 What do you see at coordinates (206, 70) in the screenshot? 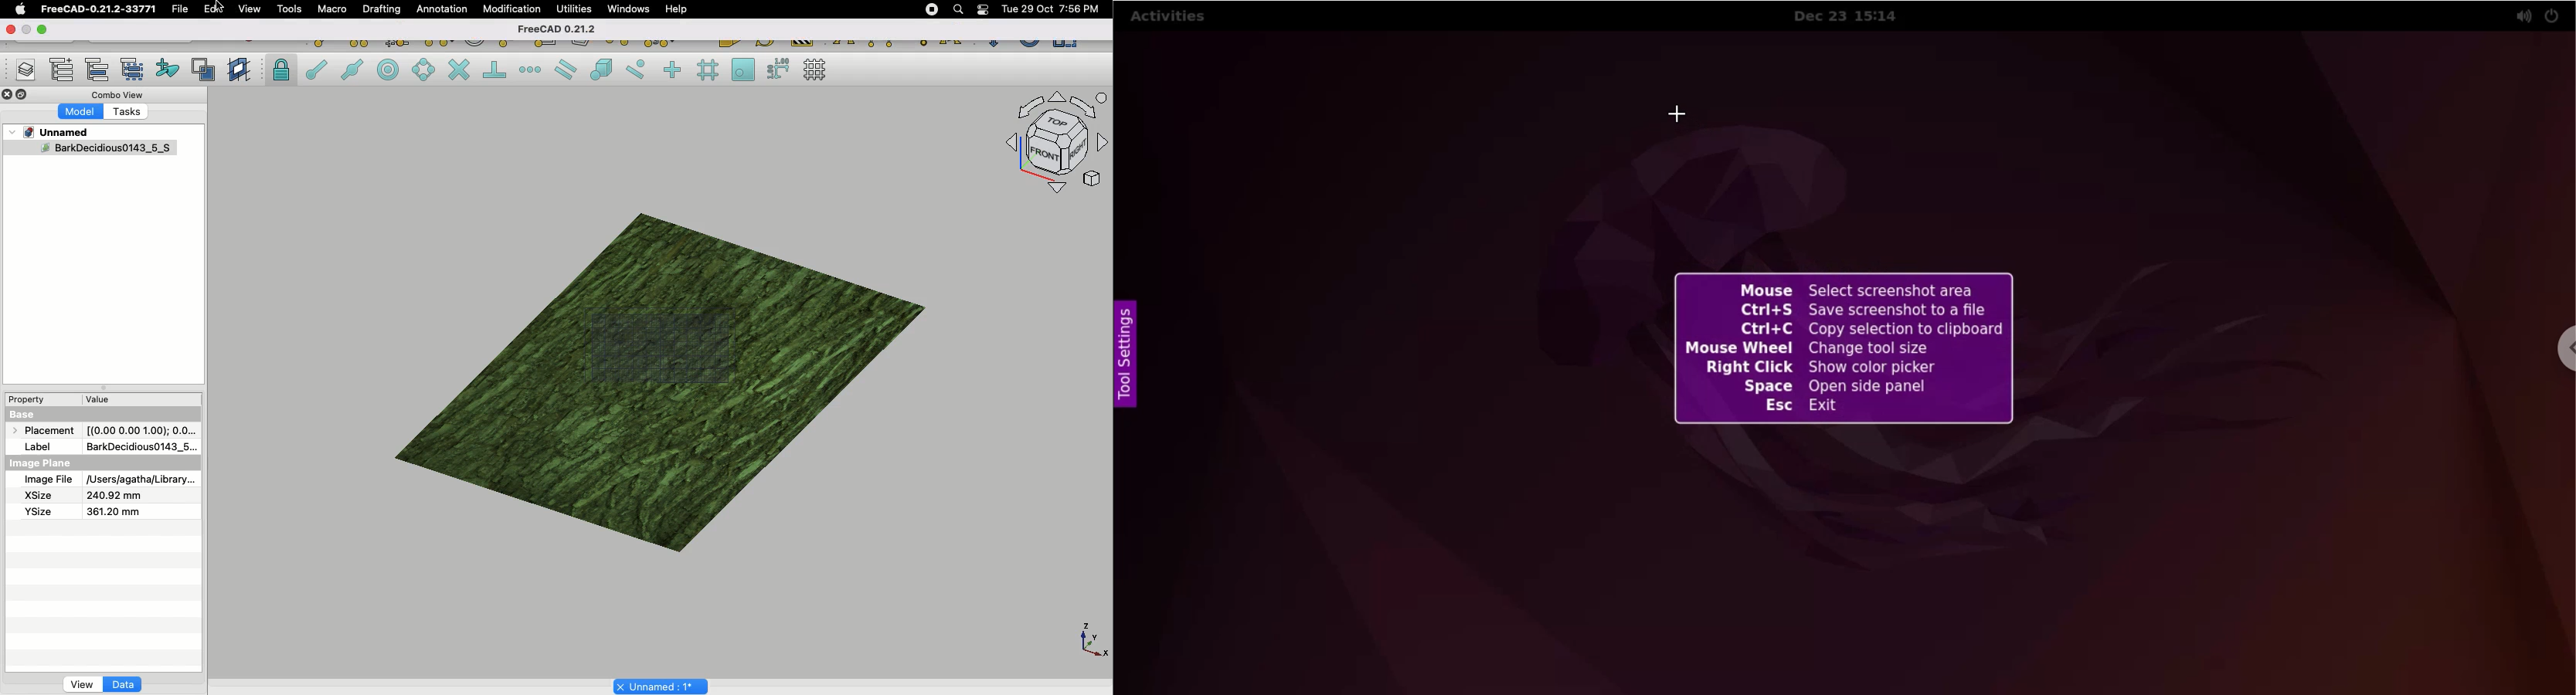
I see `Create working plane proxy` at bounding box center [206, 70].